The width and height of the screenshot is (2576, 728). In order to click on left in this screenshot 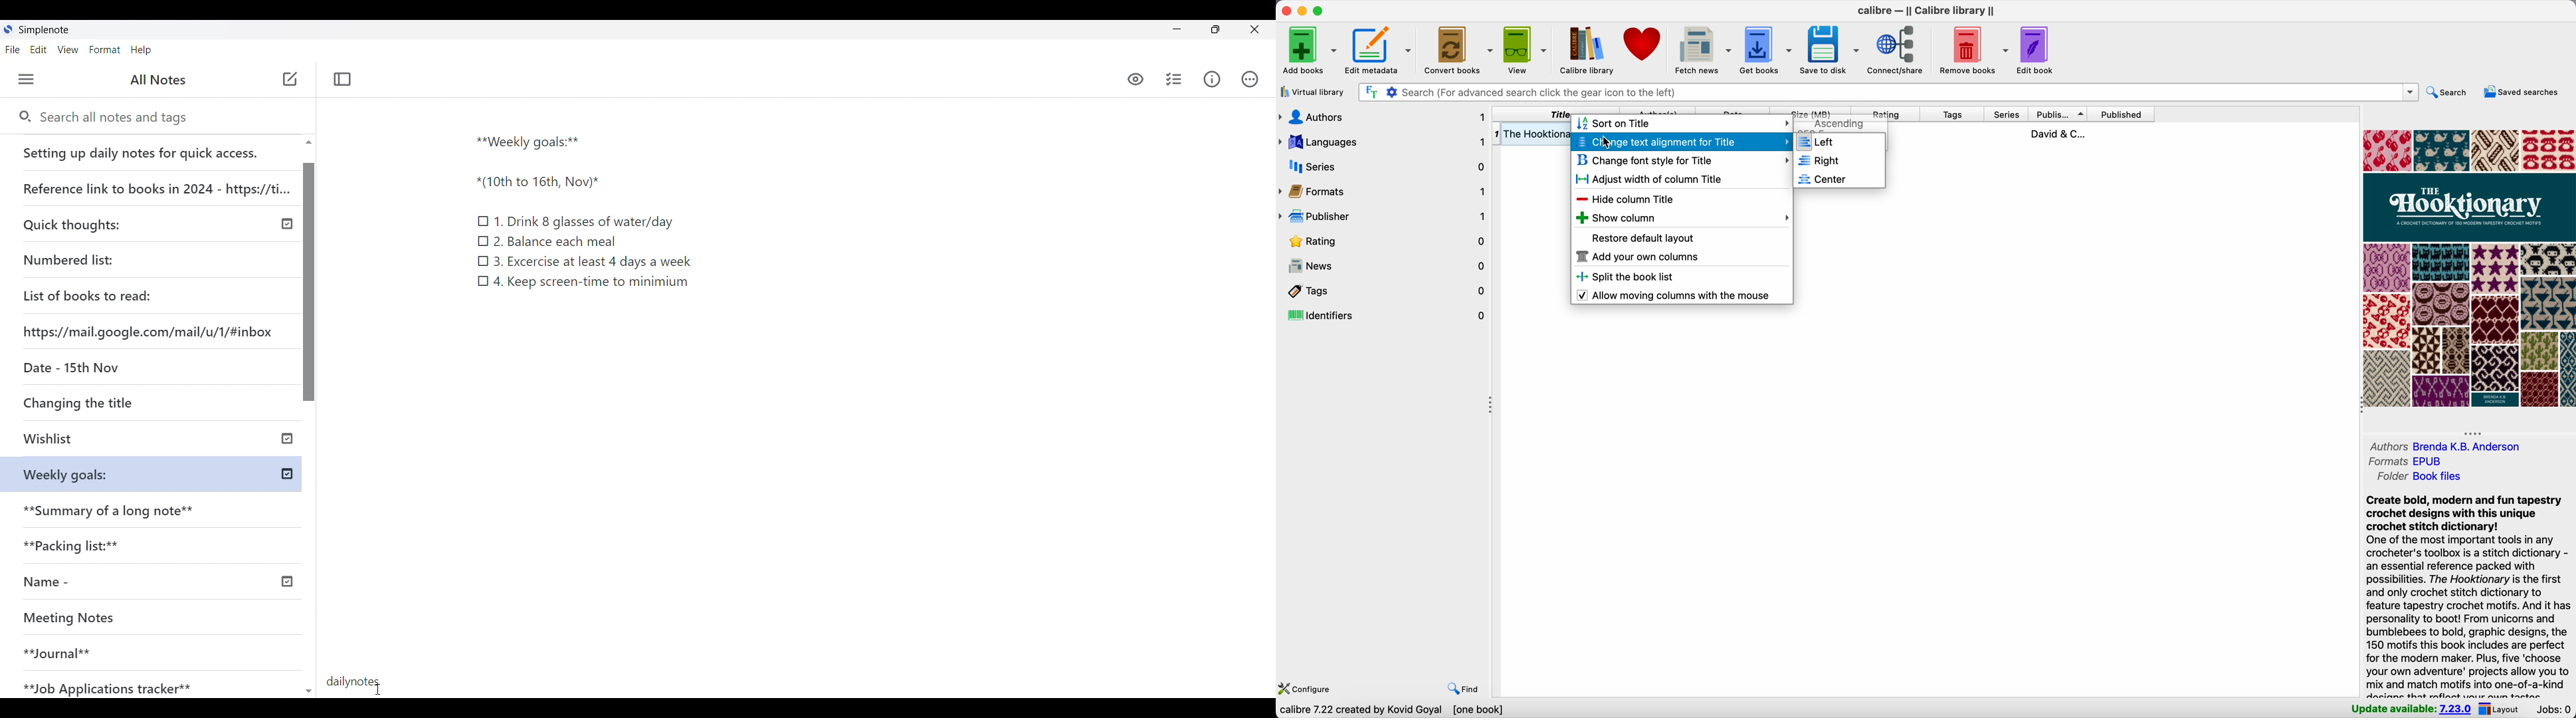, I will do `click(1840, 143)`.